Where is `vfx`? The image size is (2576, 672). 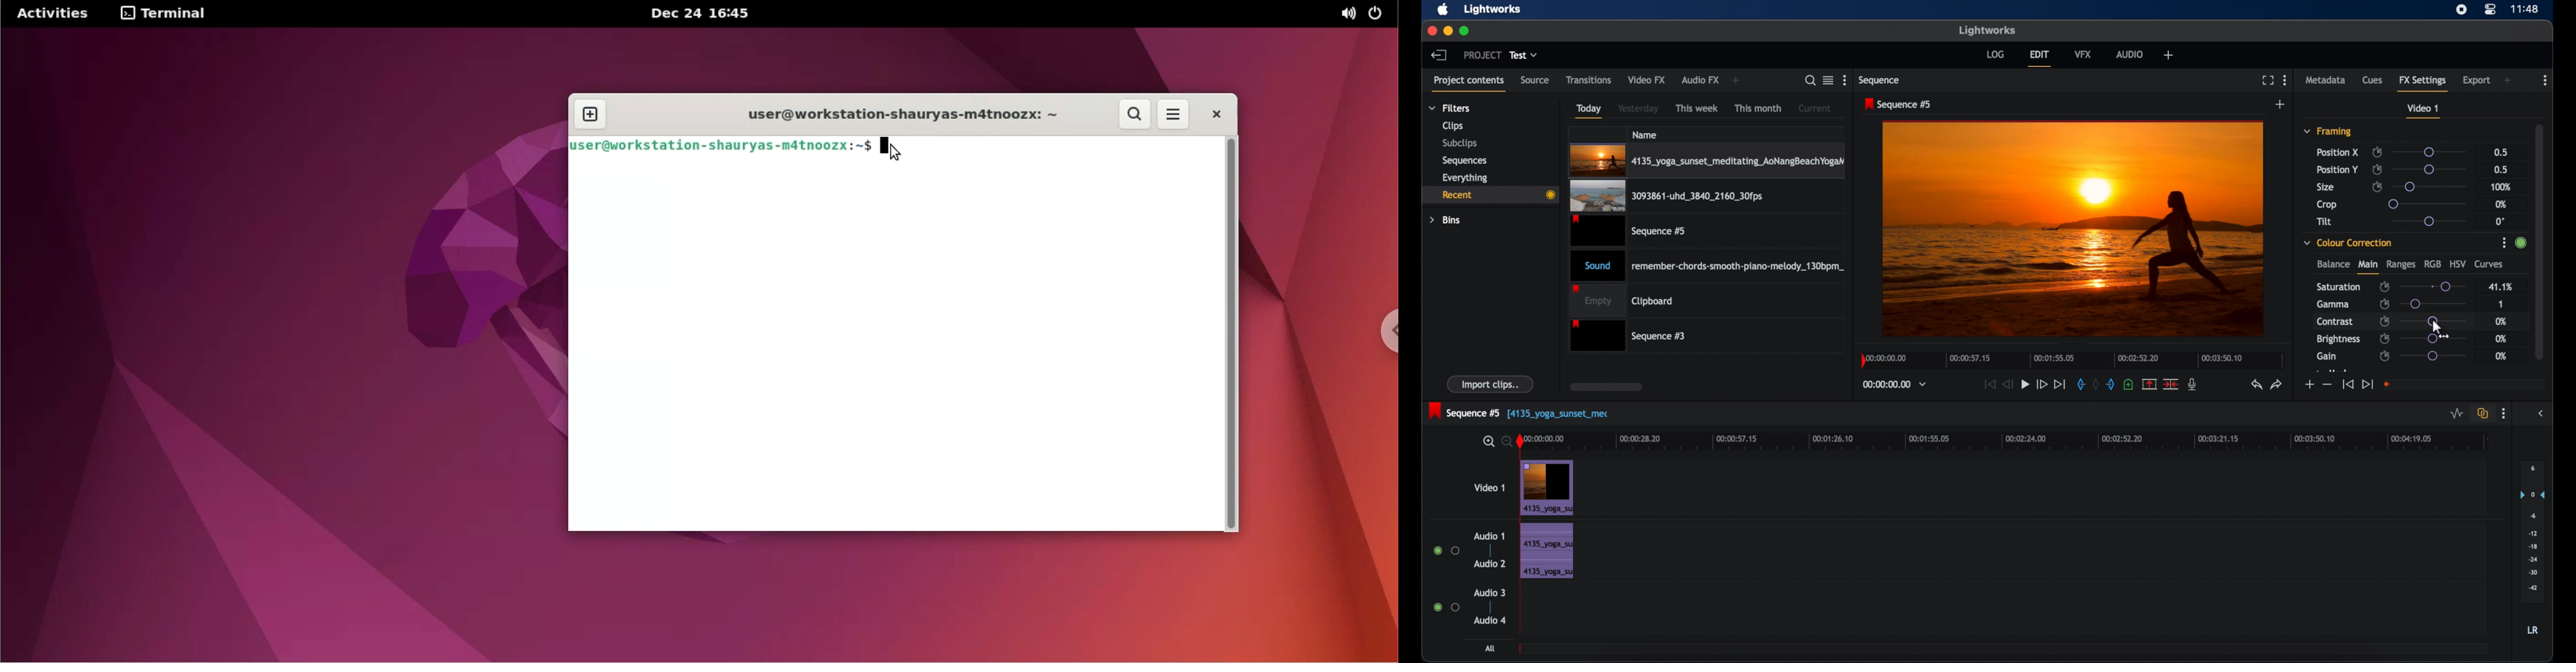
vfx is located at coordinates (2084, 54).